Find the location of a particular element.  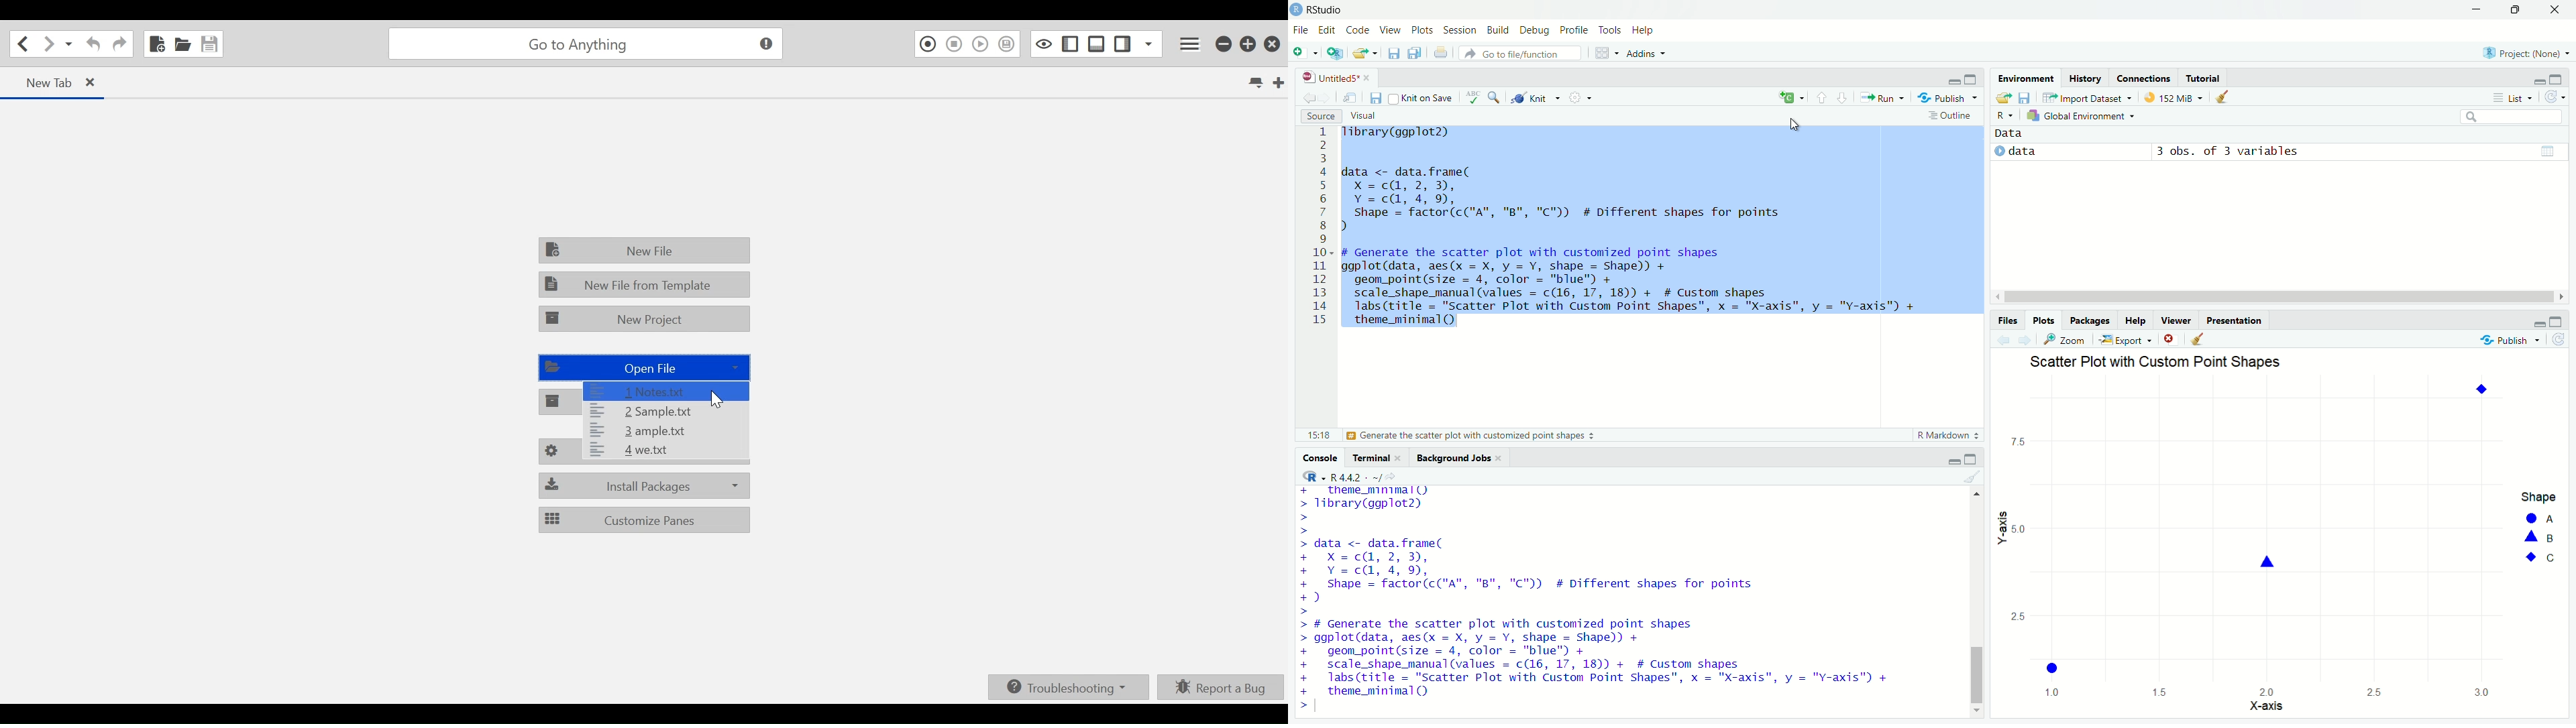

Open recent files is located at coordinates (1375, 53).